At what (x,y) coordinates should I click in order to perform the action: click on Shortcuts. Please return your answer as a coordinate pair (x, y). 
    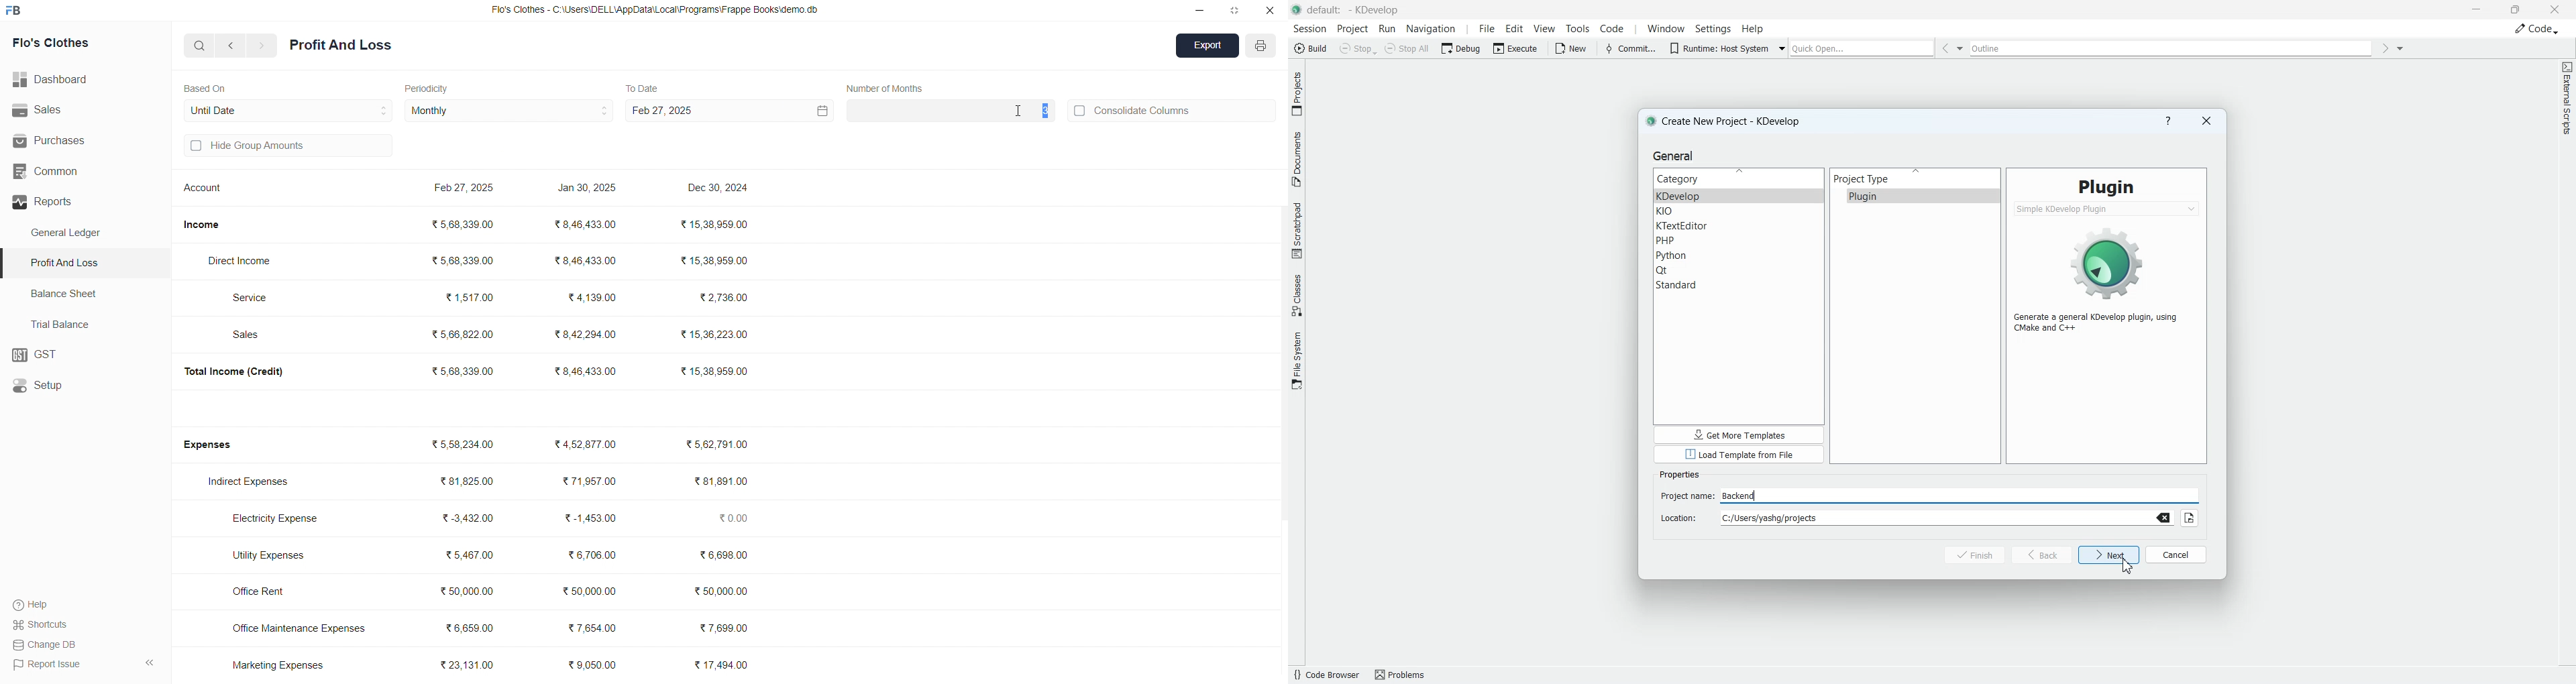
    Looking at the image, I should click on (44, 624).